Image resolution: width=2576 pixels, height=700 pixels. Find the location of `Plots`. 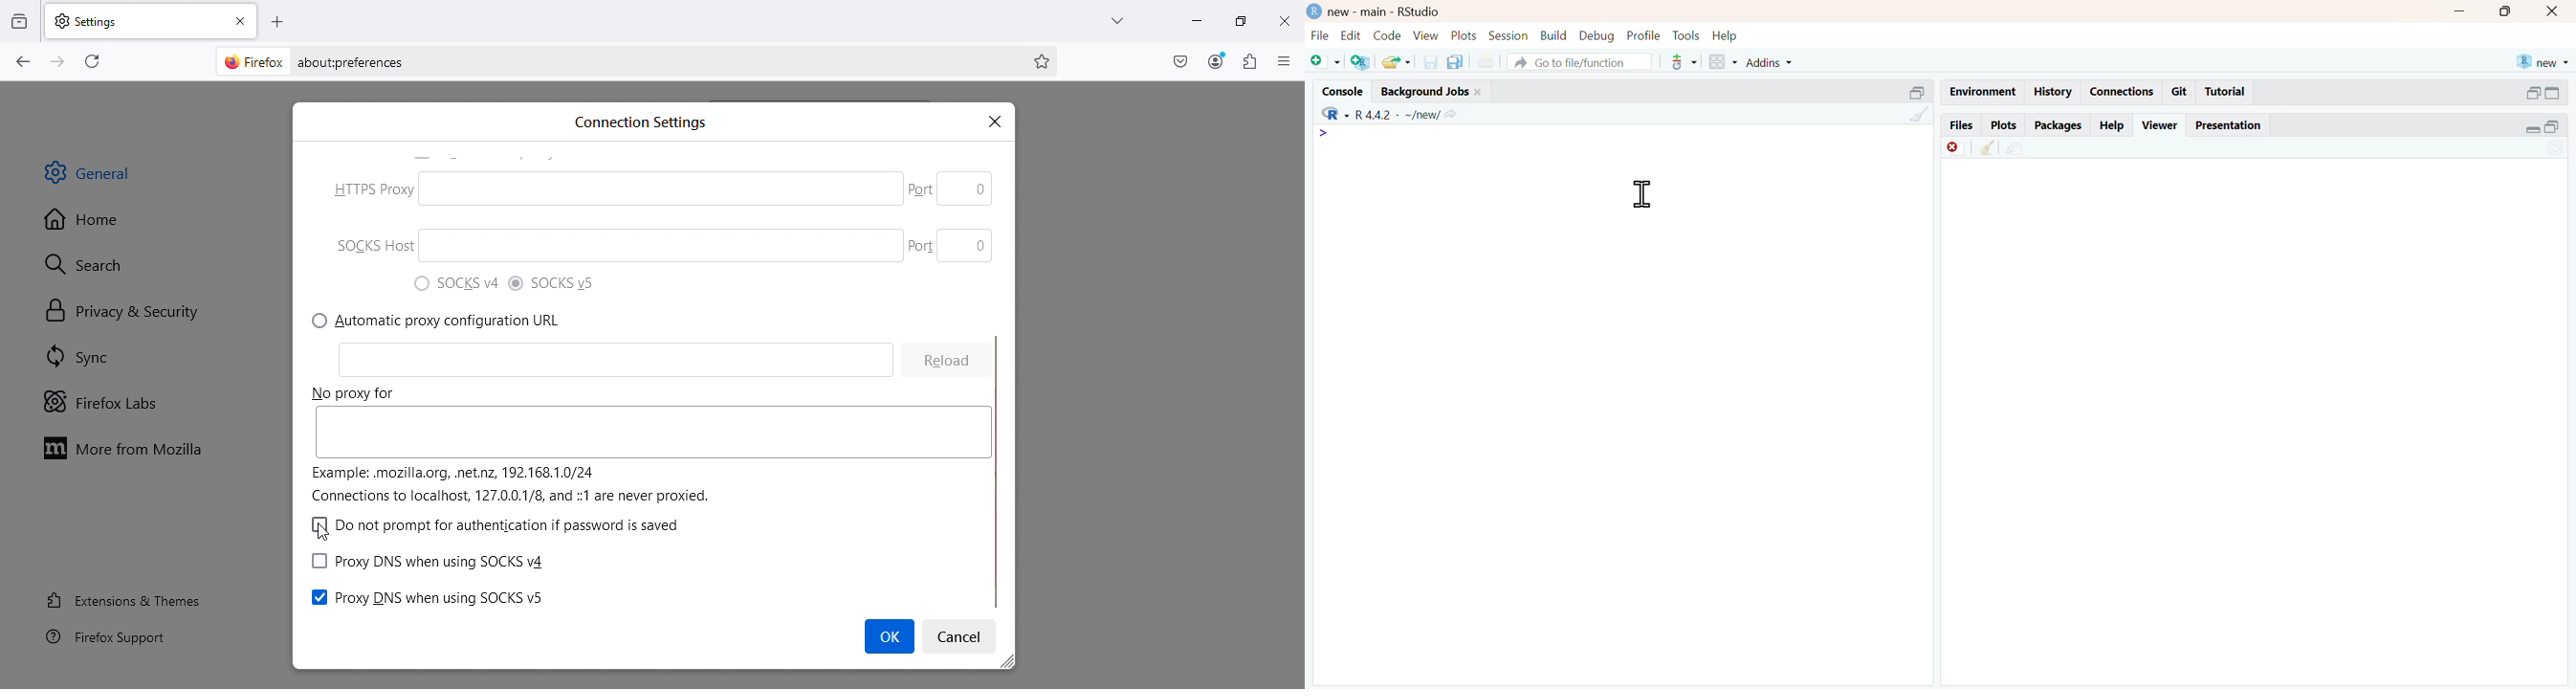

Plots is located at coordinates (2001, 124).